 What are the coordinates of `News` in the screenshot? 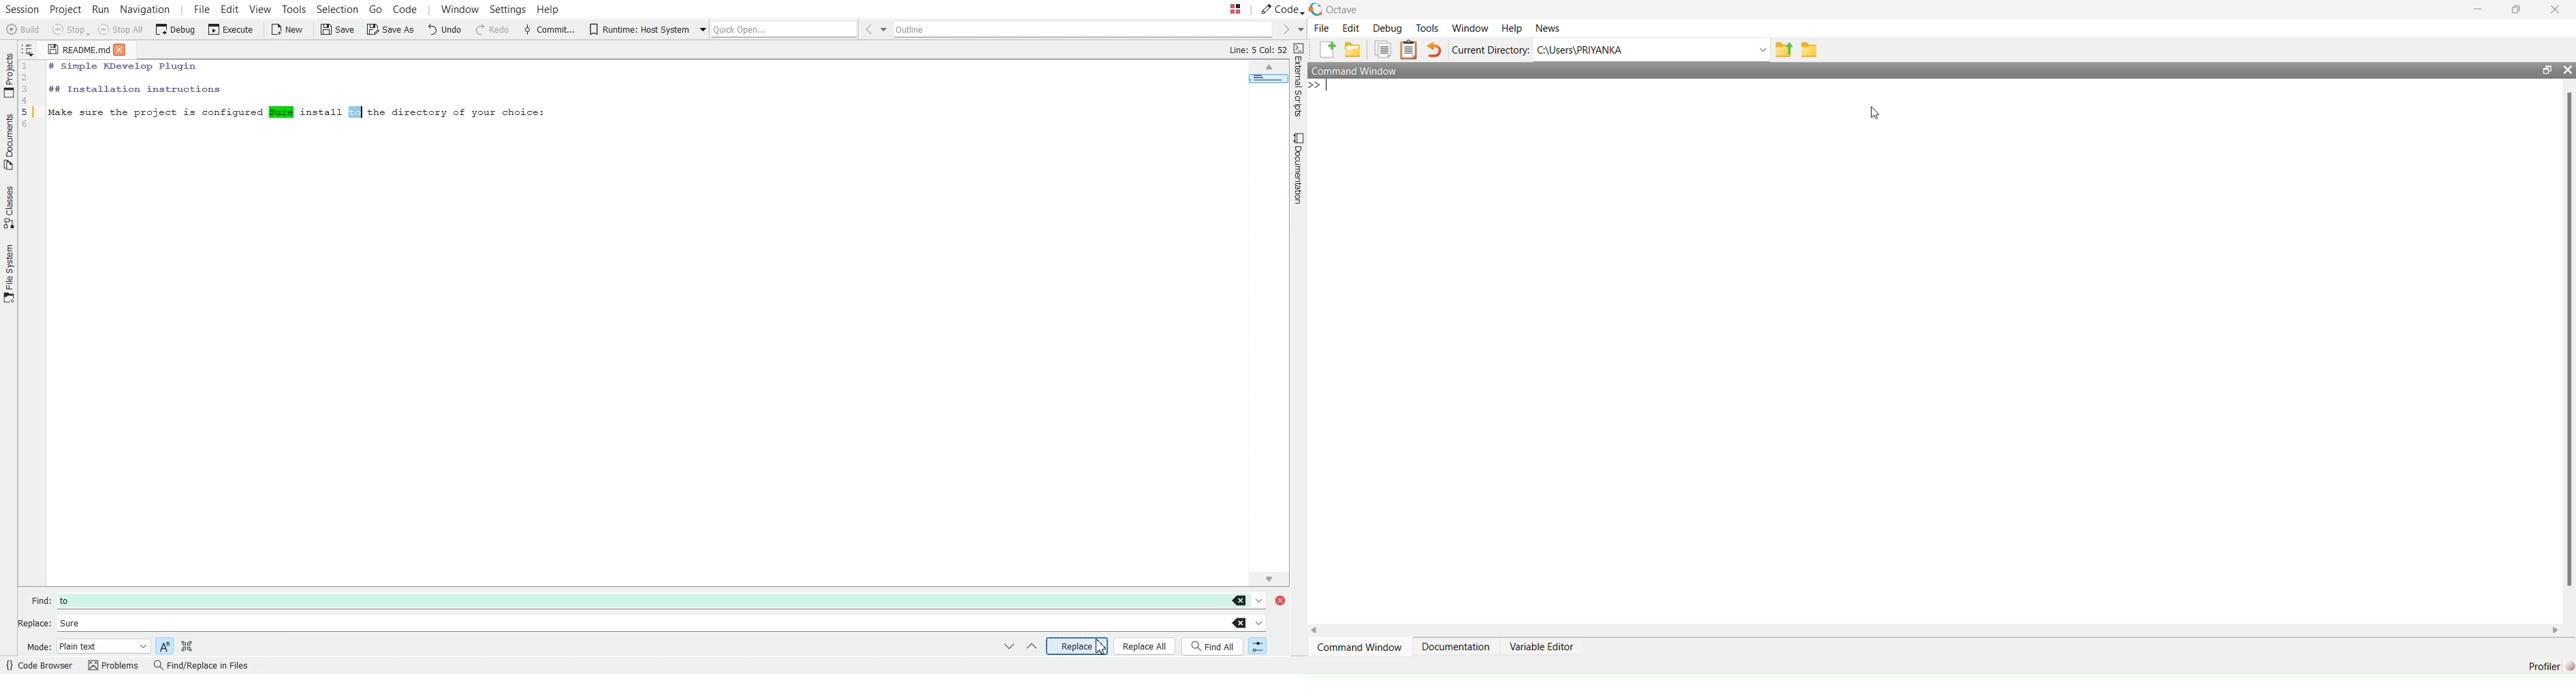 It's located at (1549, 28).